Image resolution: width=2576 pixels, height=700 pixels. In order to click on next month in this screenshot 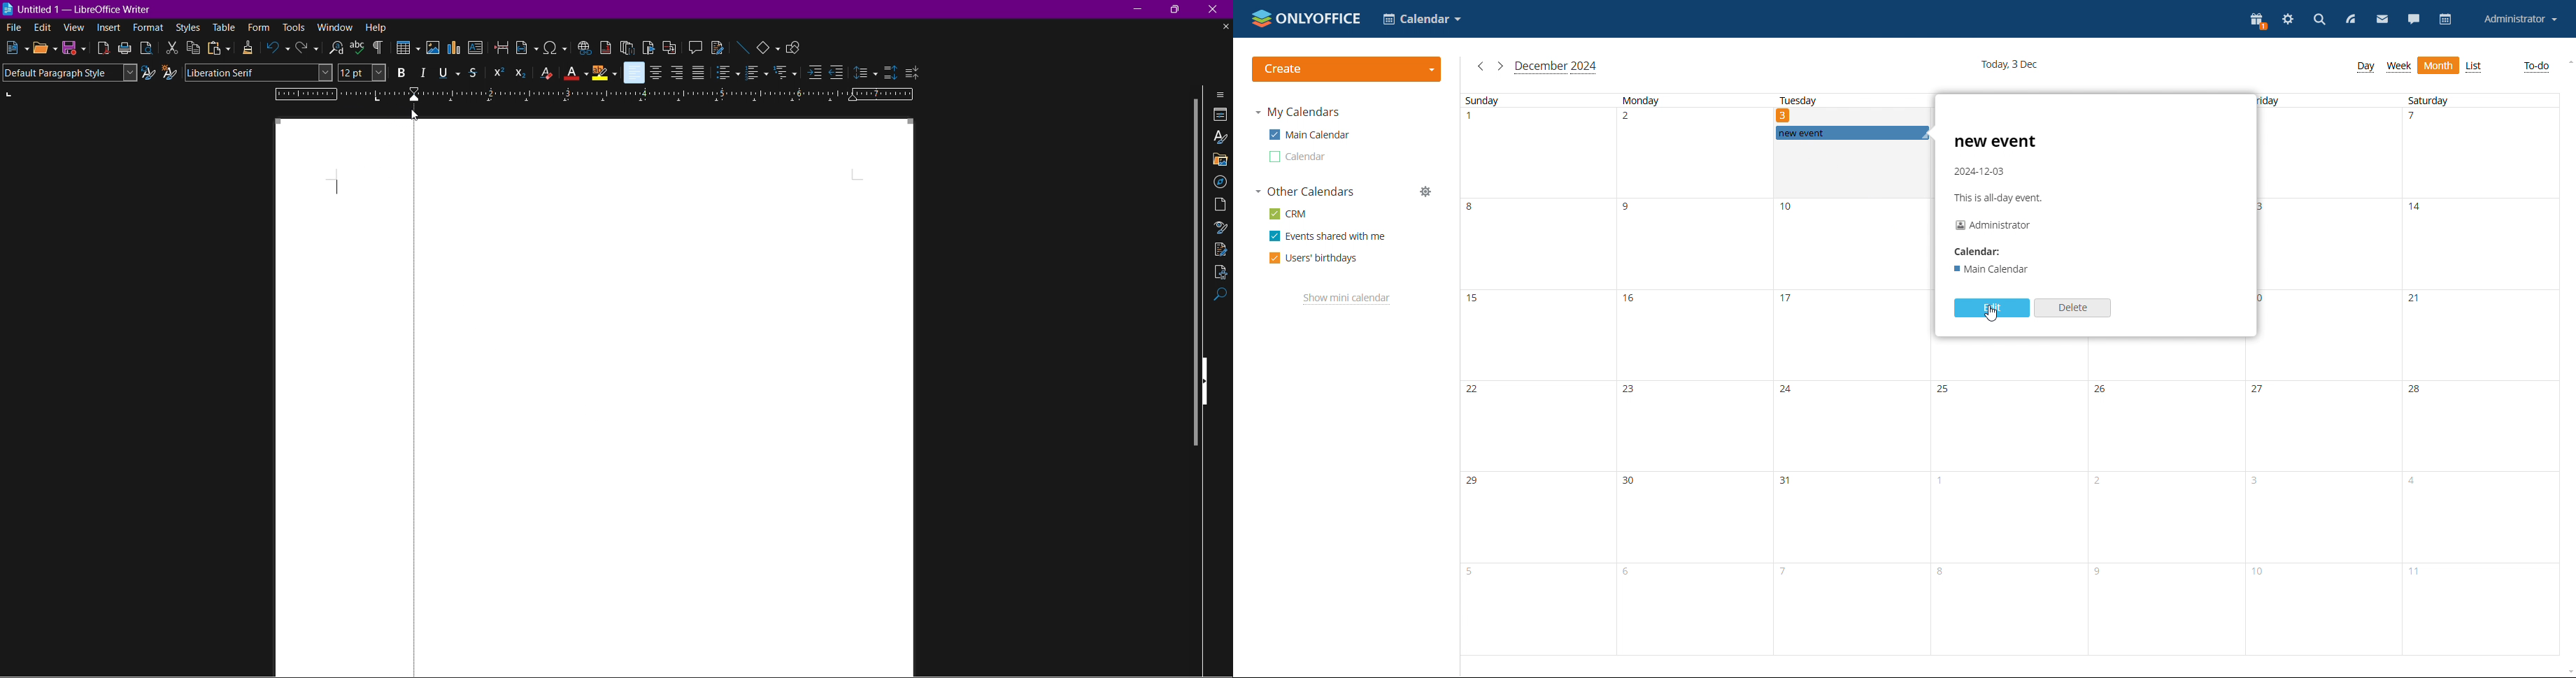, I will do `click(1500, 66)`.